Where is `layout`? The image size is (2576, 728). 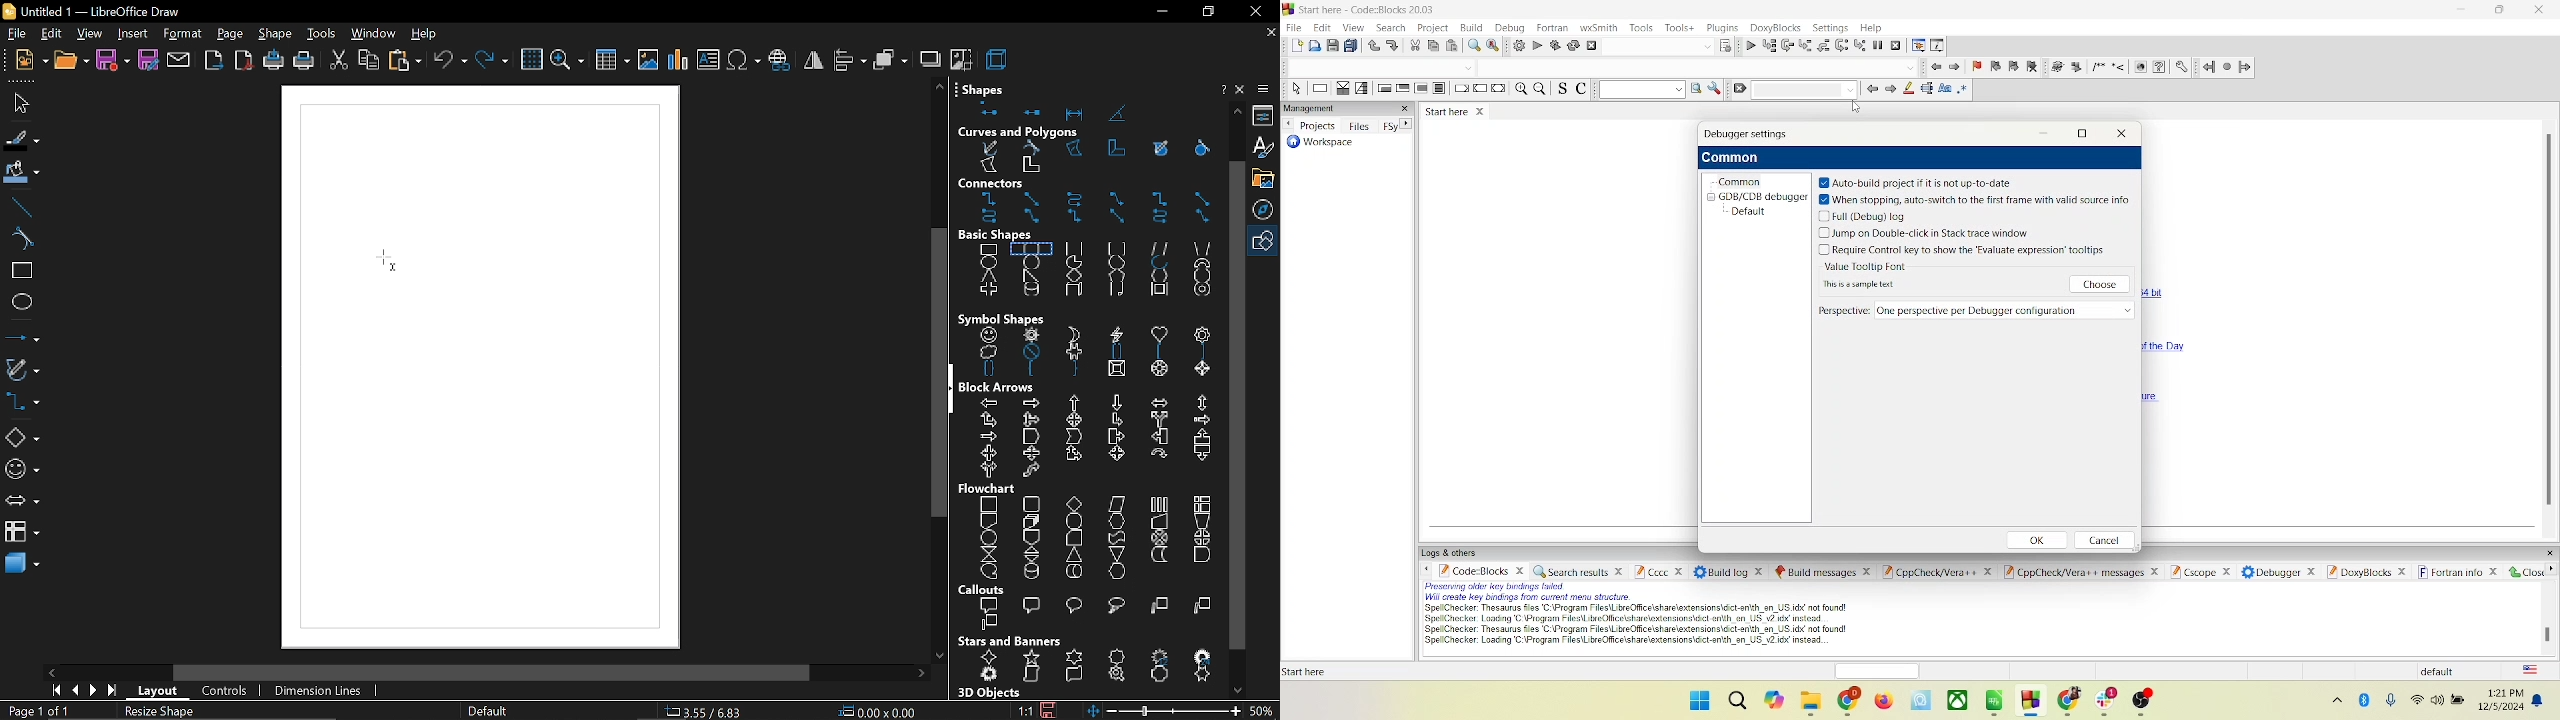 layout is located at coordinates (160, 694).